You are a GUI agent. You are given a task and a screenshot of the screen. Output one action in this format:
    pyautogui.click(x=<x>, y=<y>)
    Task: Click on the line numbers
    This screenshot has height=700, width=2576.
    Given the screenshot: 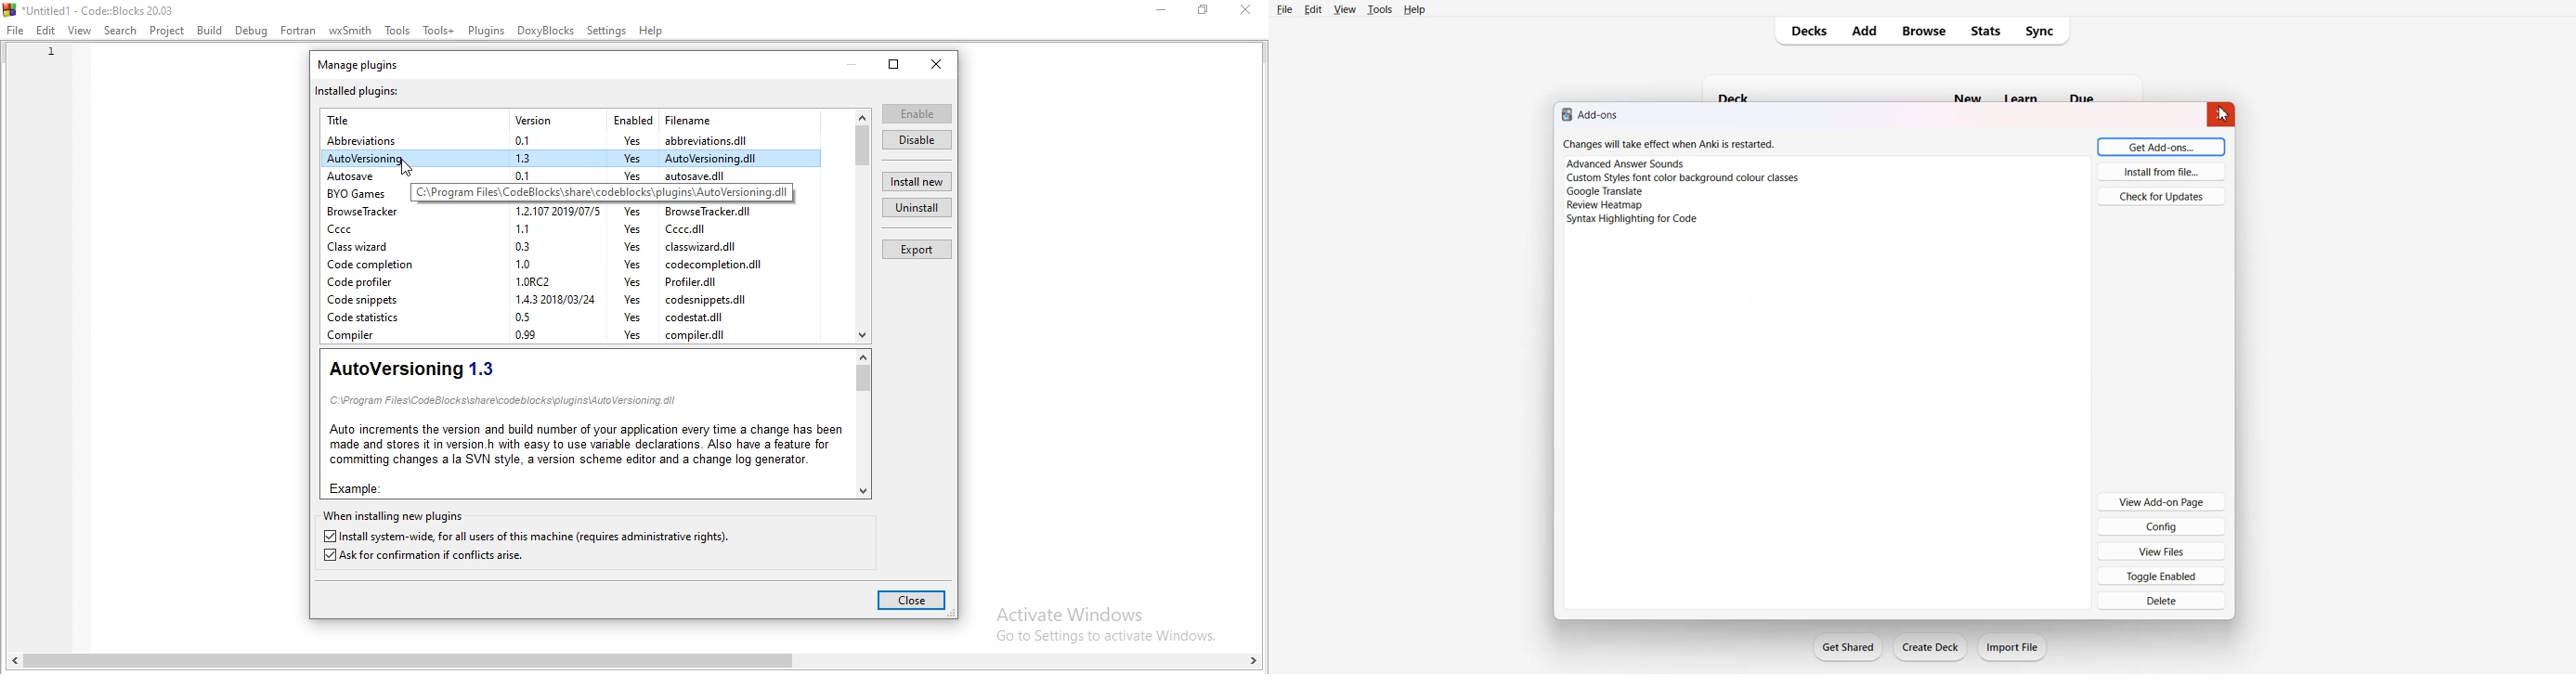 What is the action you would take?
    pyautogui.click(x=47, y=69)
    